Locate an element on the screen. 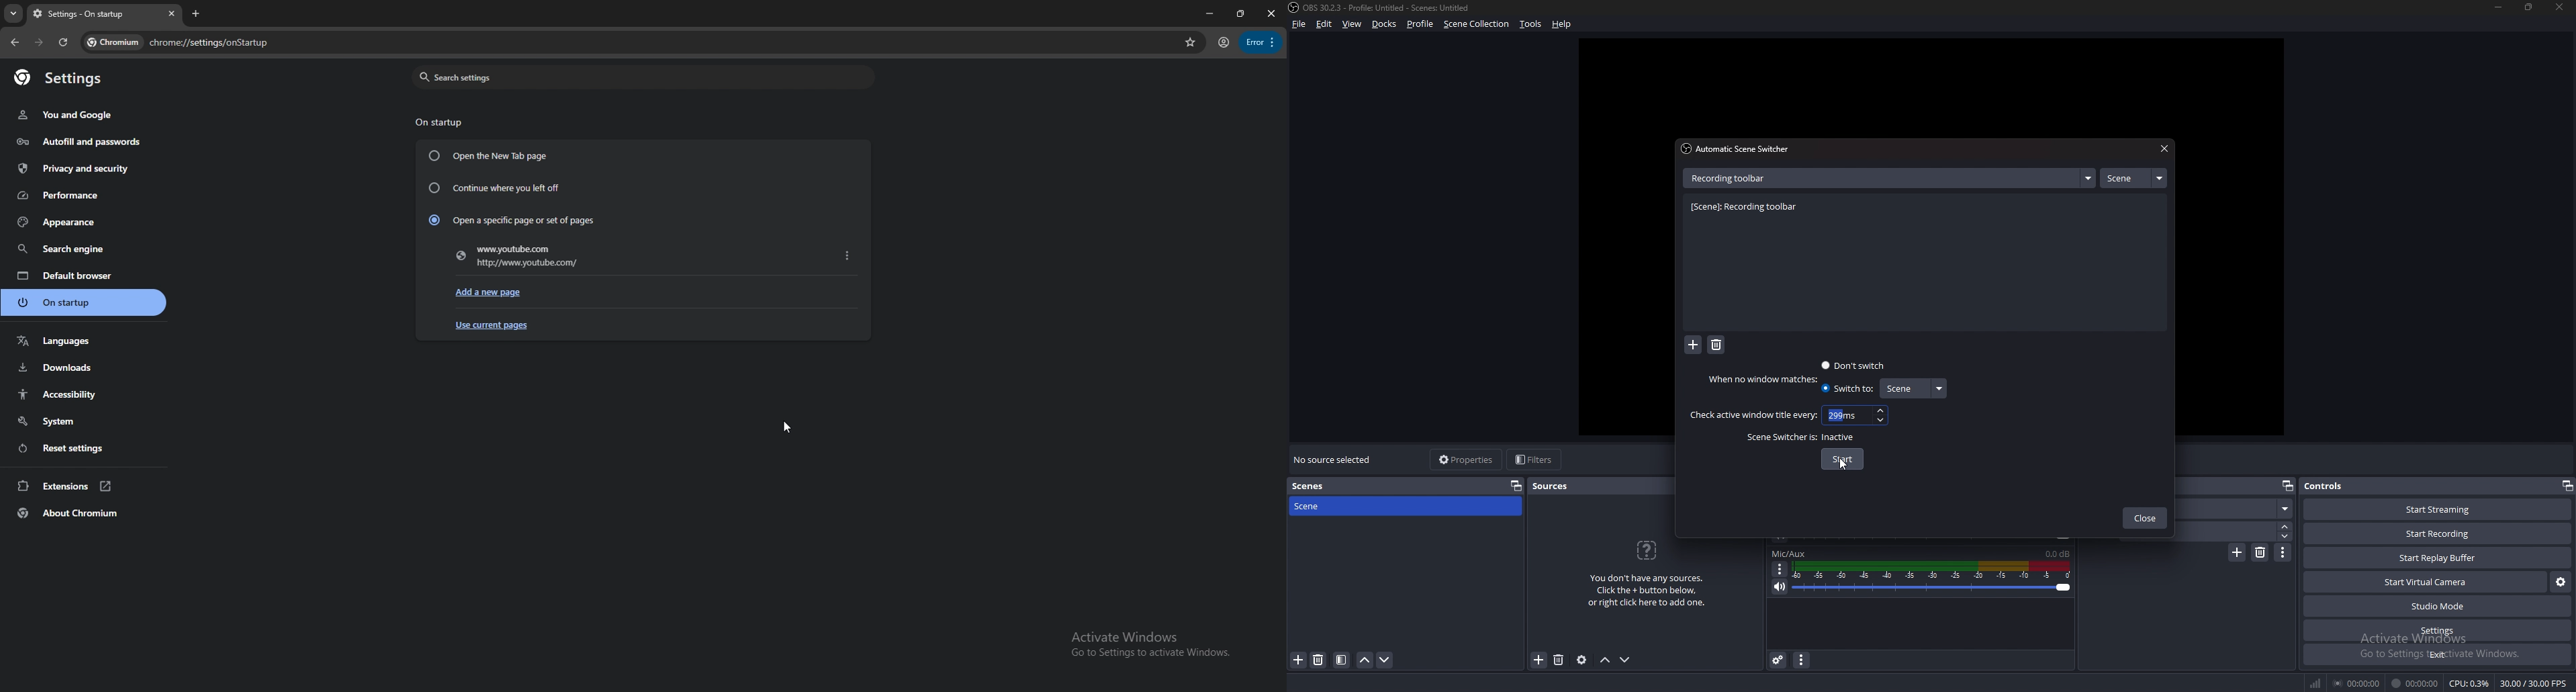  privacy and security is located at coordinates (77, 168).